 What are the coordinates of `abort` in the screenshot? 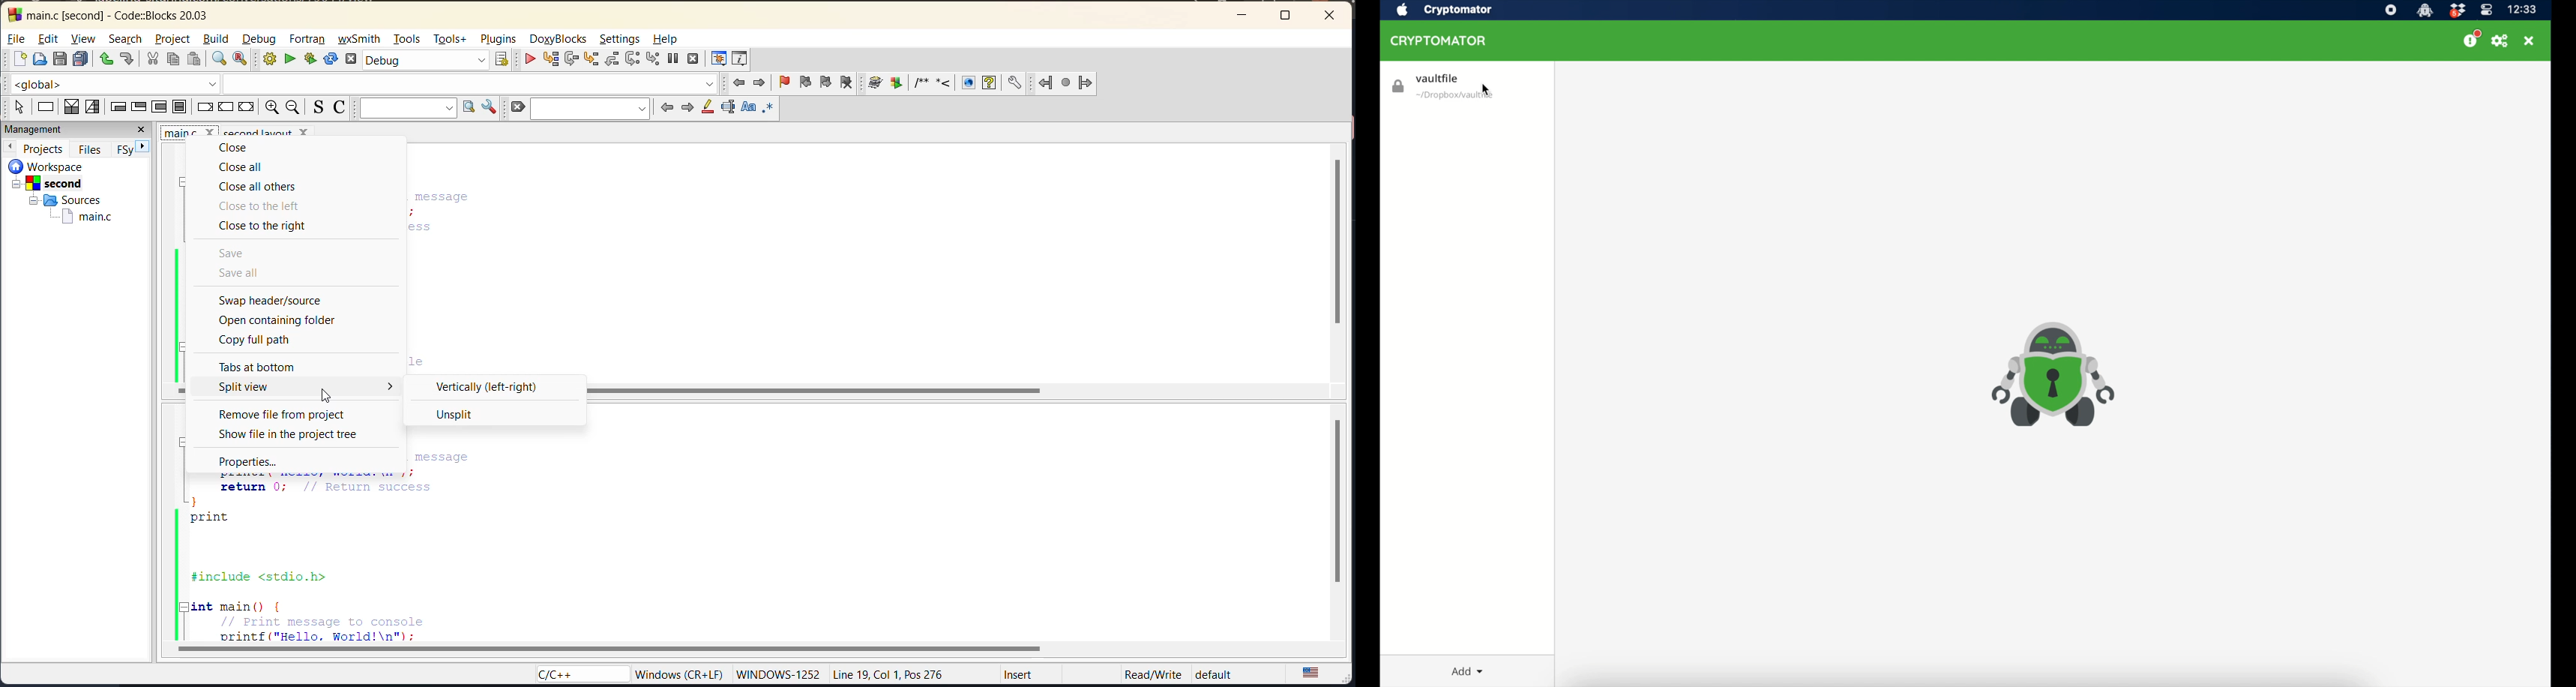 It's located at (354, 60).